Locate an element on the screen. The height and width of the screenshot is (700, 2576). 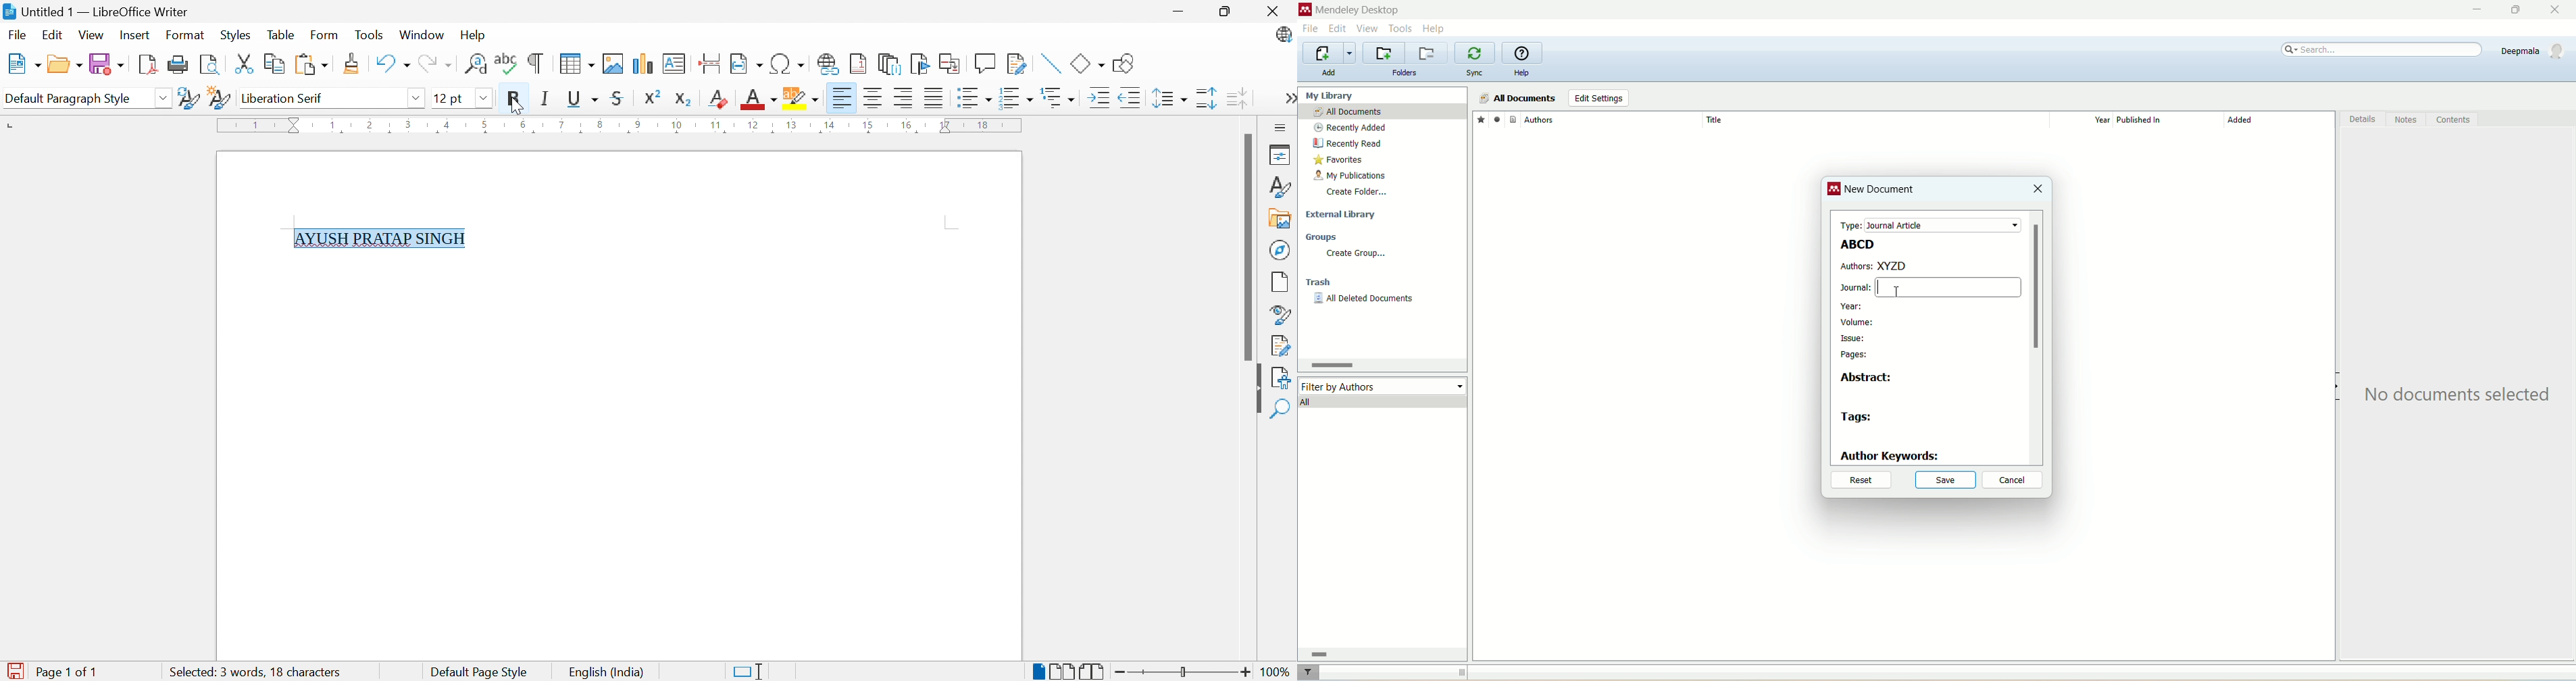
Default Paragraph Style is located at coordinates (68, 99).